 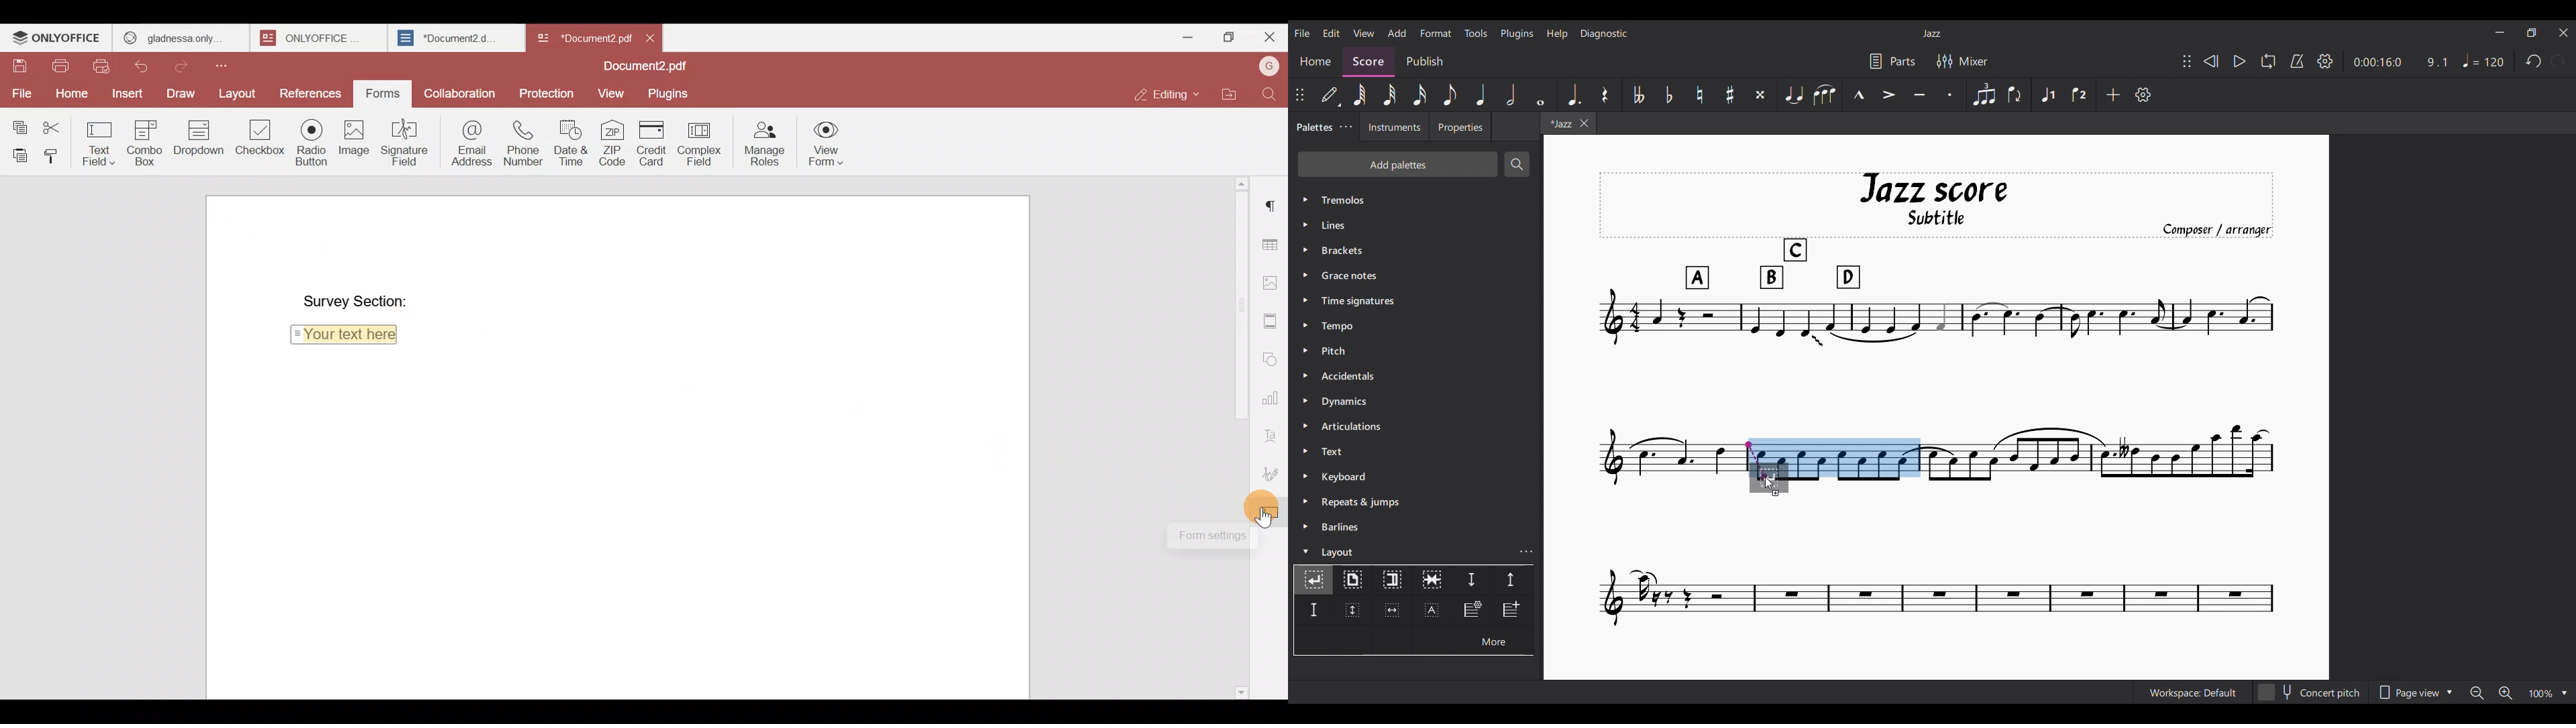 I want to click on Draw, so click(x=180, y=93).